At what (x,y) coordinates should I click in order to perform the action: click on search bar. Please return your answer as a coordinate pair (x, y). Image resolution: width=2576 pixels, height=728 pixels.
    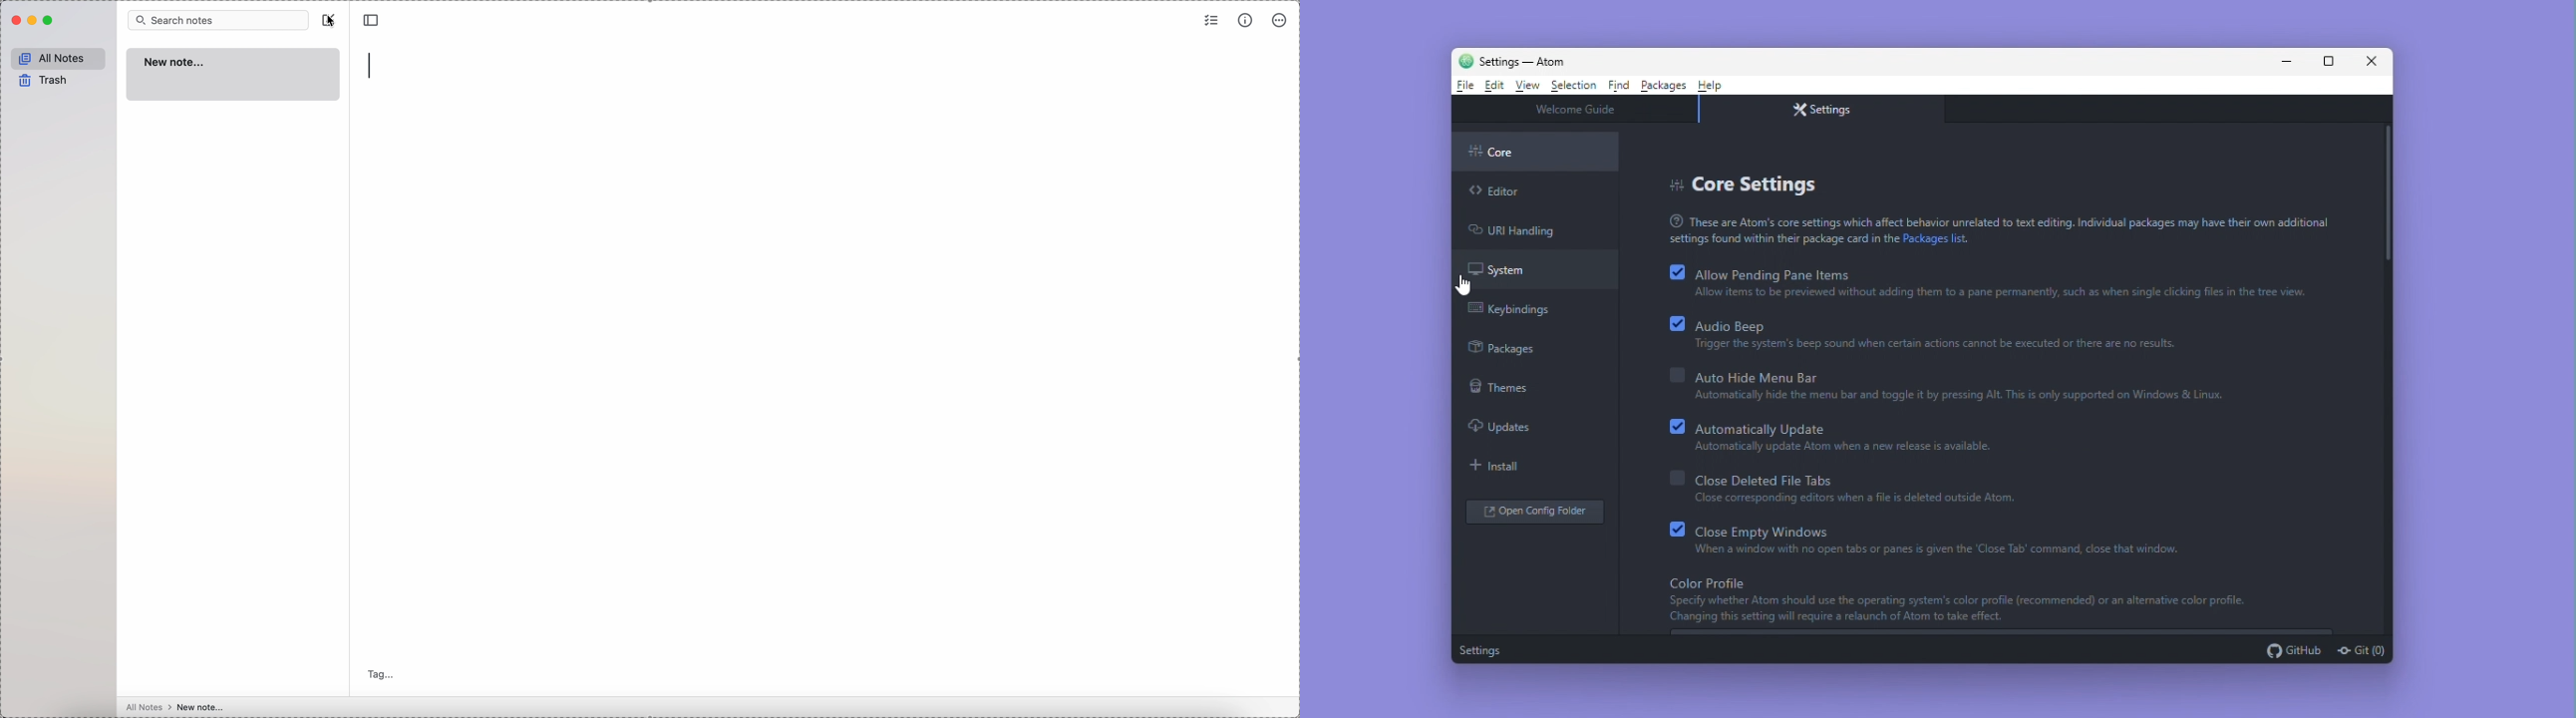
    Looking at the image, I should click on (219, 19).